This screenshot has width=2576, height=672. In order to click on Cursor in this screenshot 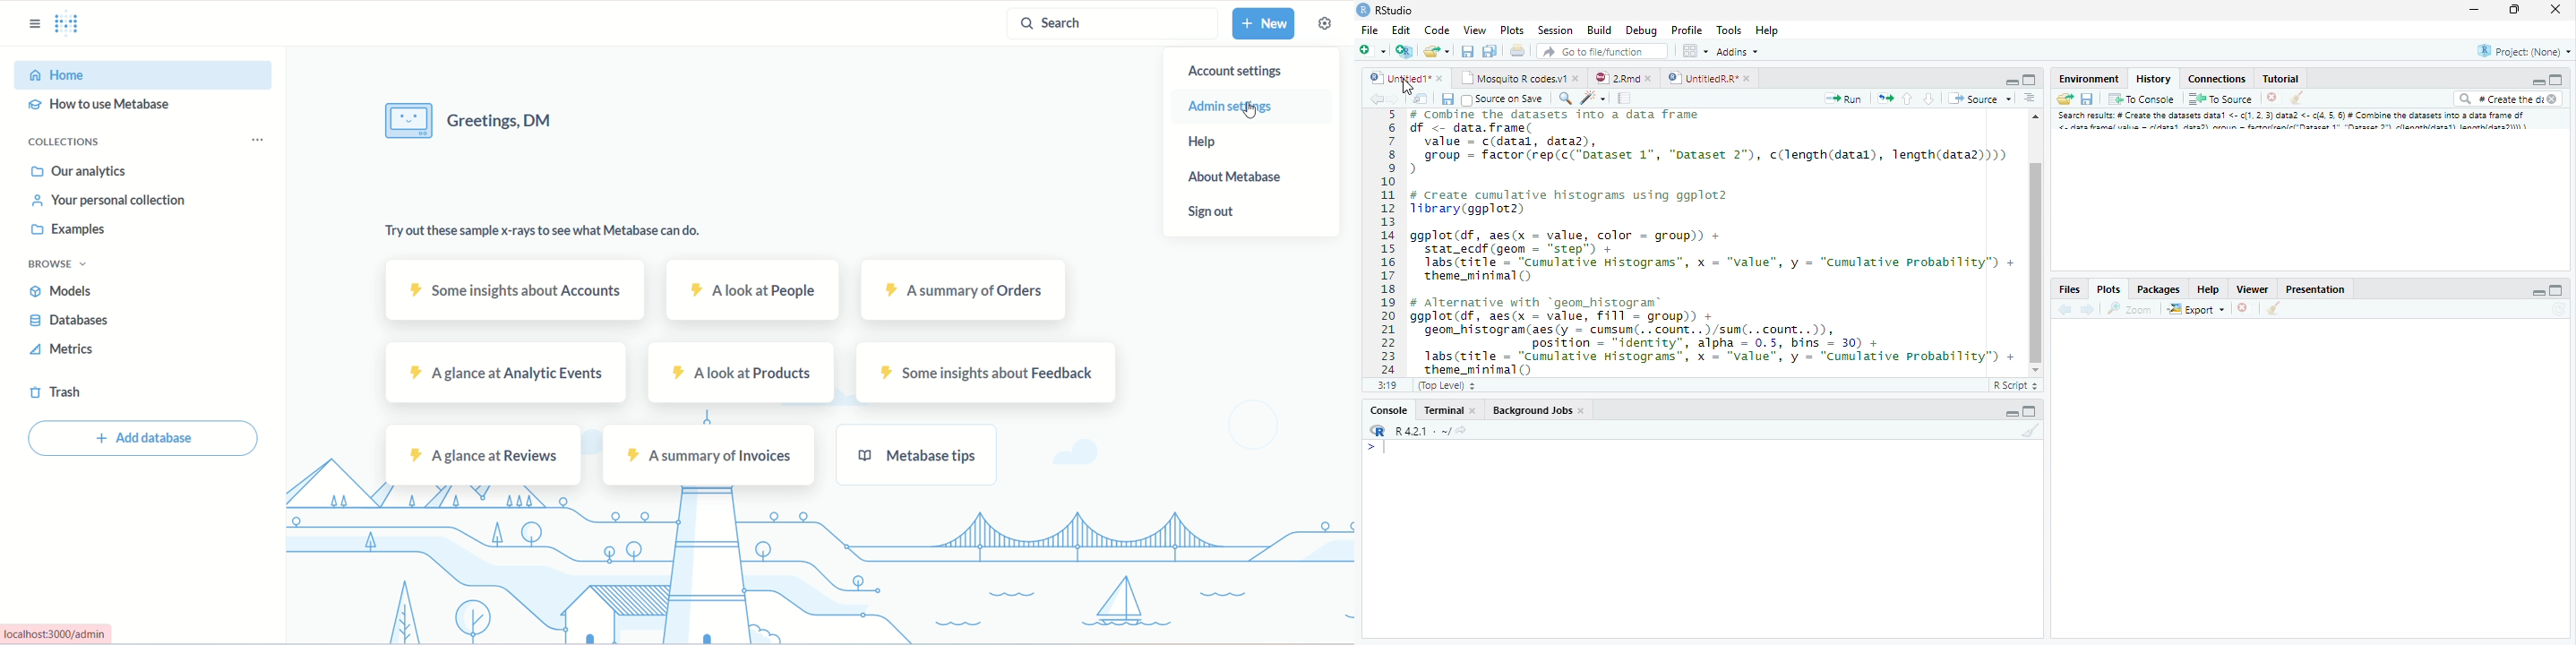, I will do `click(1407, 85)`.